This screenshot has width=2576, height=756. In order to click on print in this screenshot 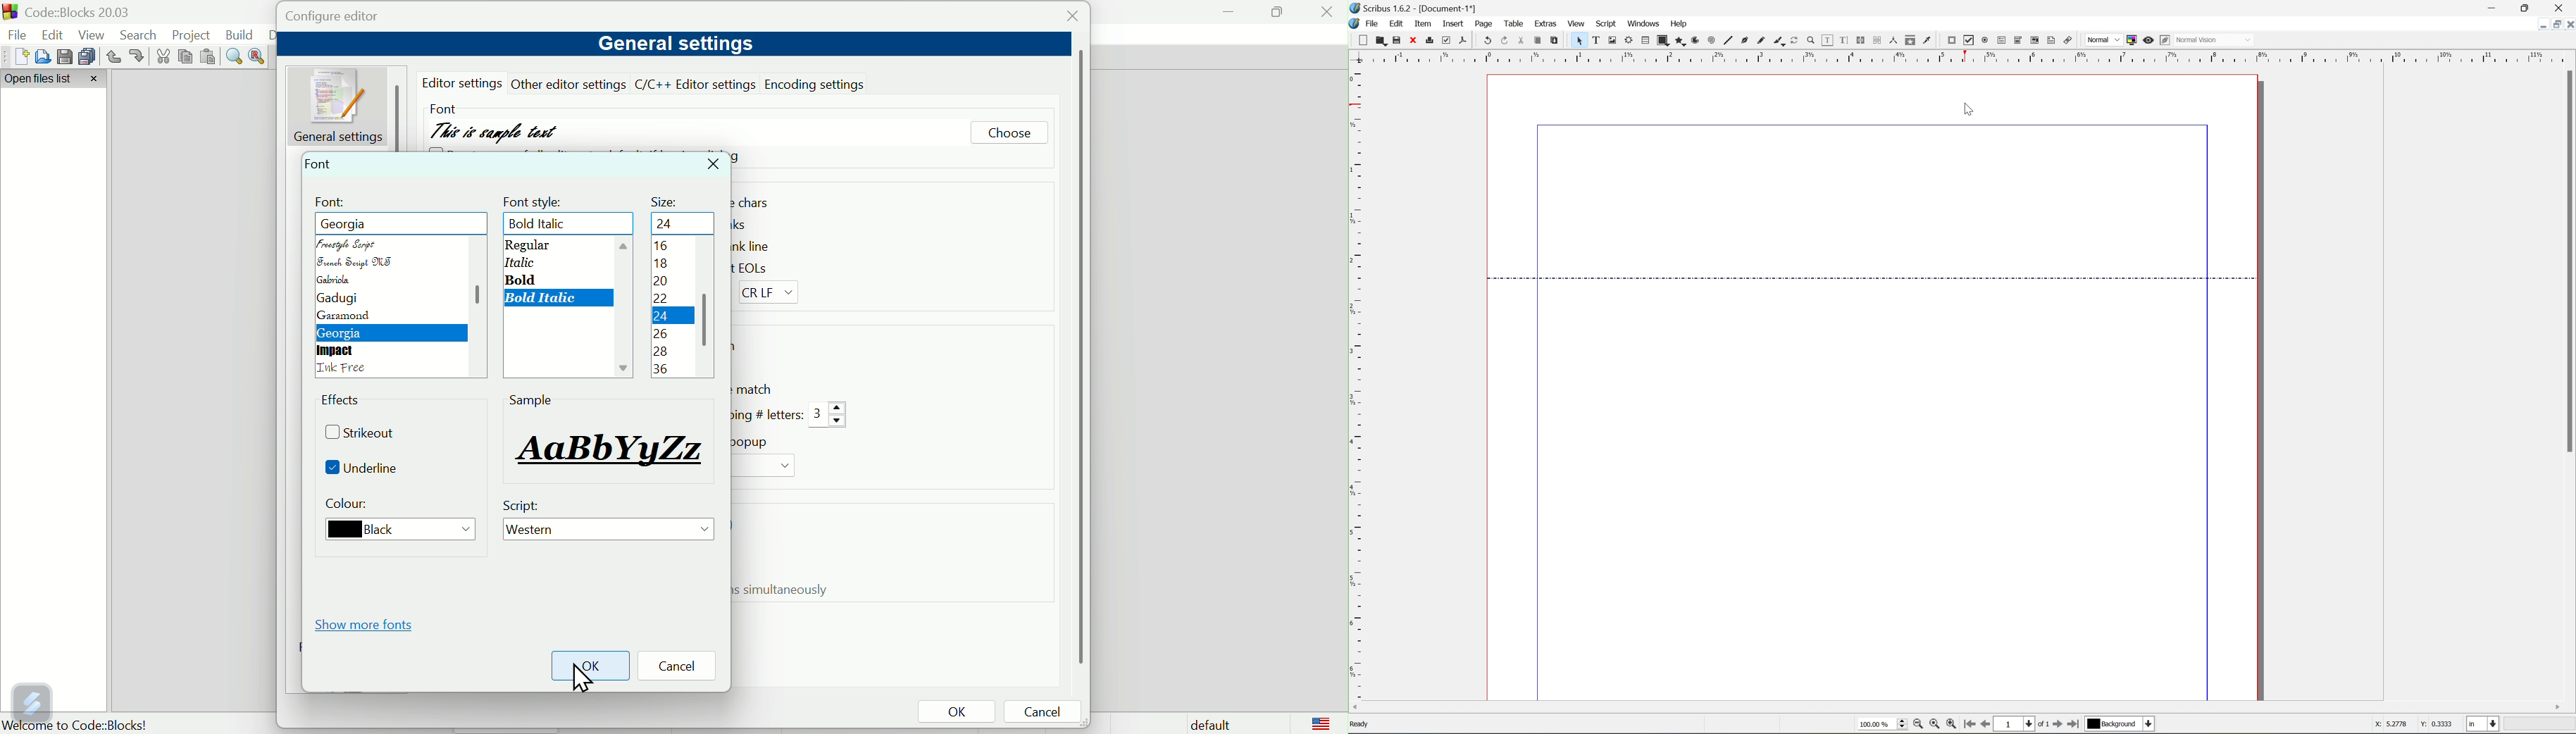, I will do `click(1428, 40)`.